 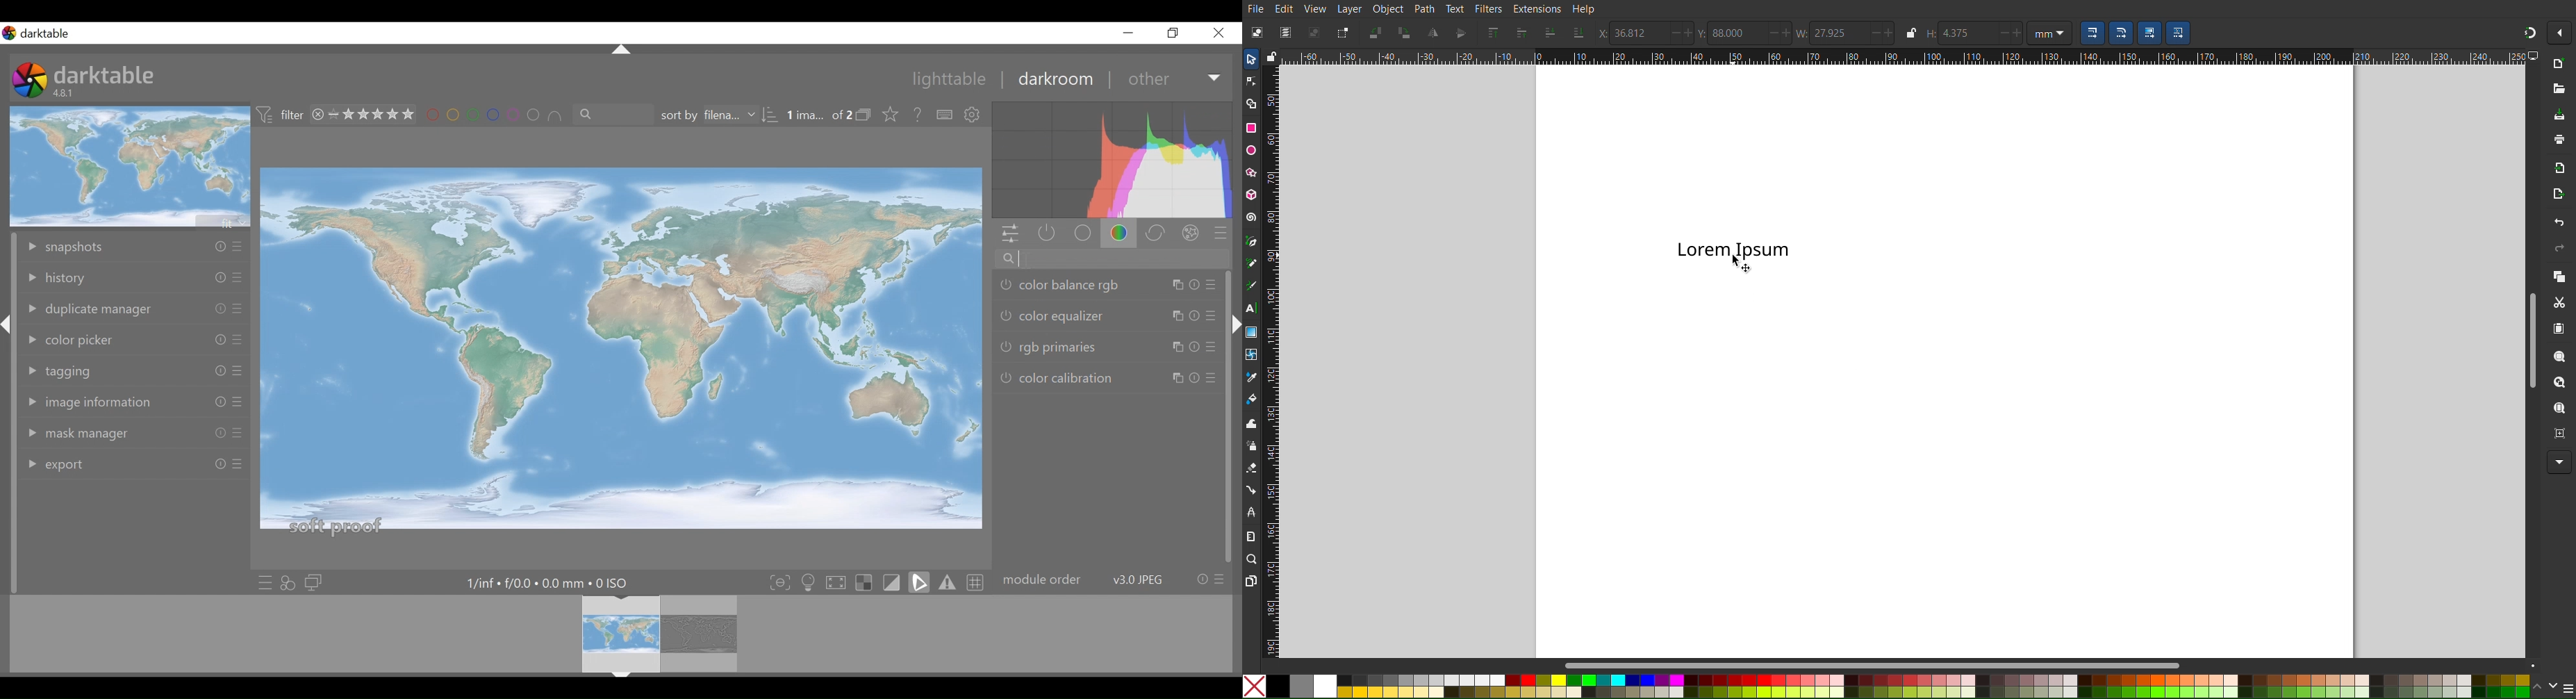 What do you see at coordinates (494, 113) in the screenshot?
I see `filter by image color label` at bounding box center [494, 113].